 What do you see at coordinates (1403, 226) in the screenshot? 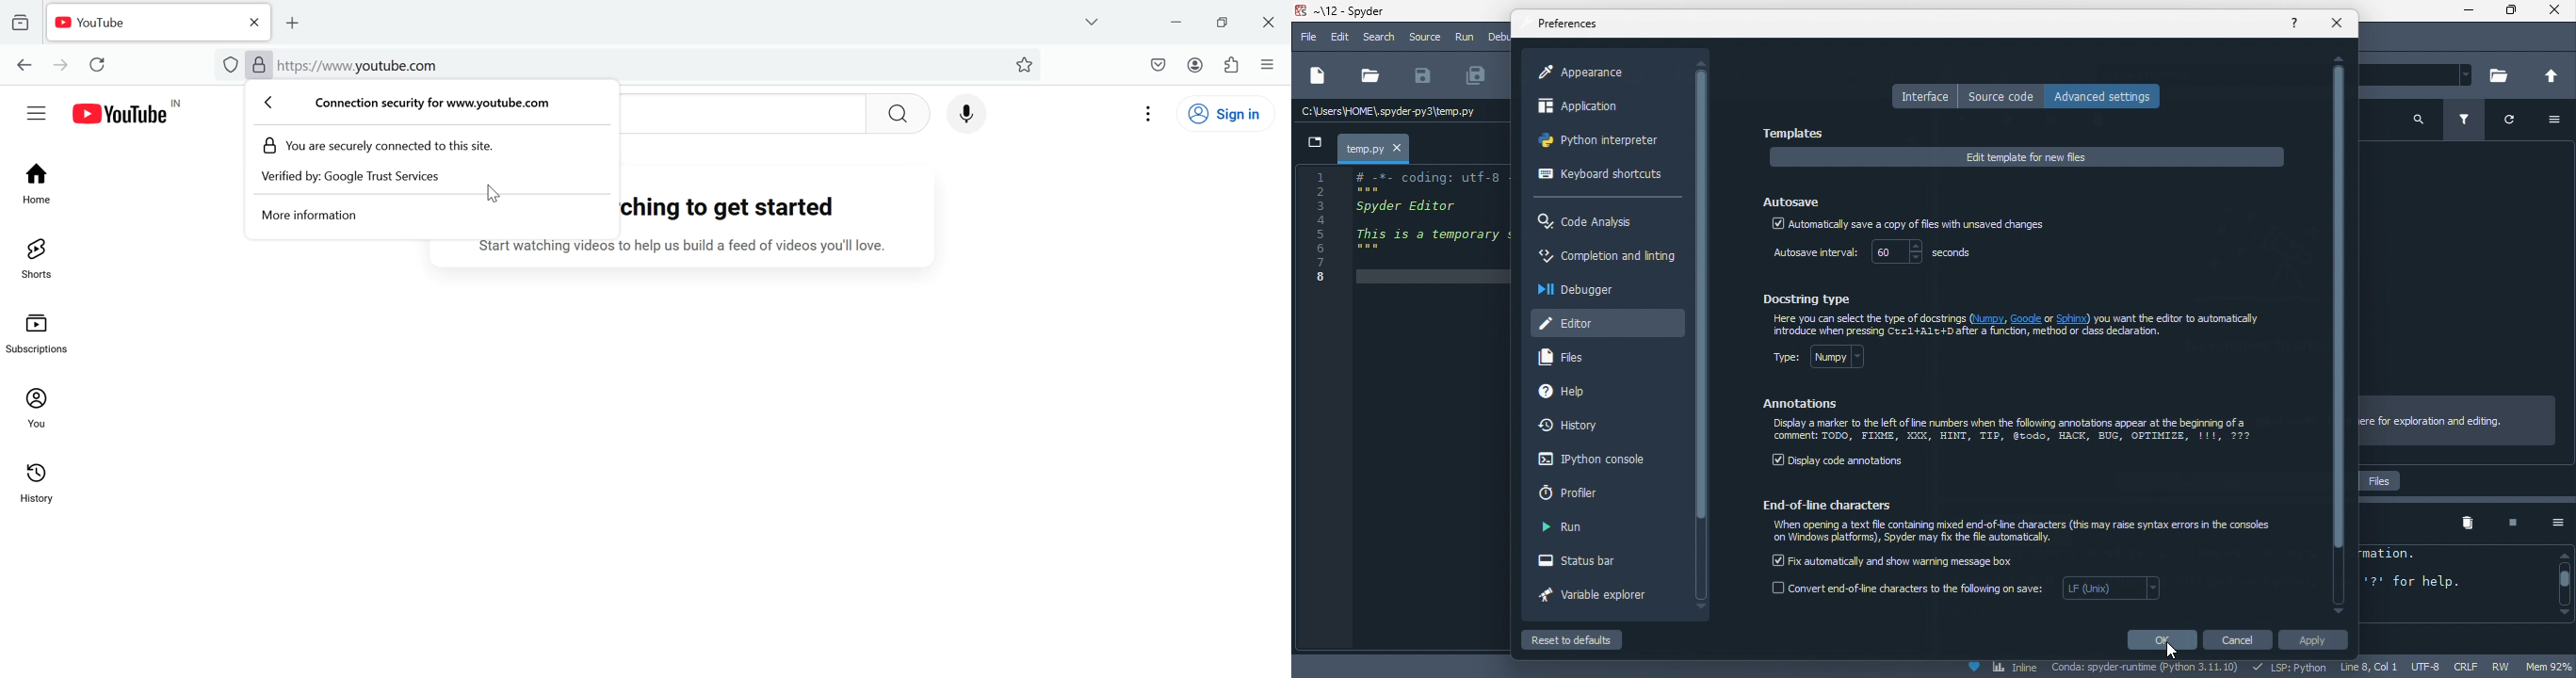
I see `coding` at bounding box center [1403, 226].